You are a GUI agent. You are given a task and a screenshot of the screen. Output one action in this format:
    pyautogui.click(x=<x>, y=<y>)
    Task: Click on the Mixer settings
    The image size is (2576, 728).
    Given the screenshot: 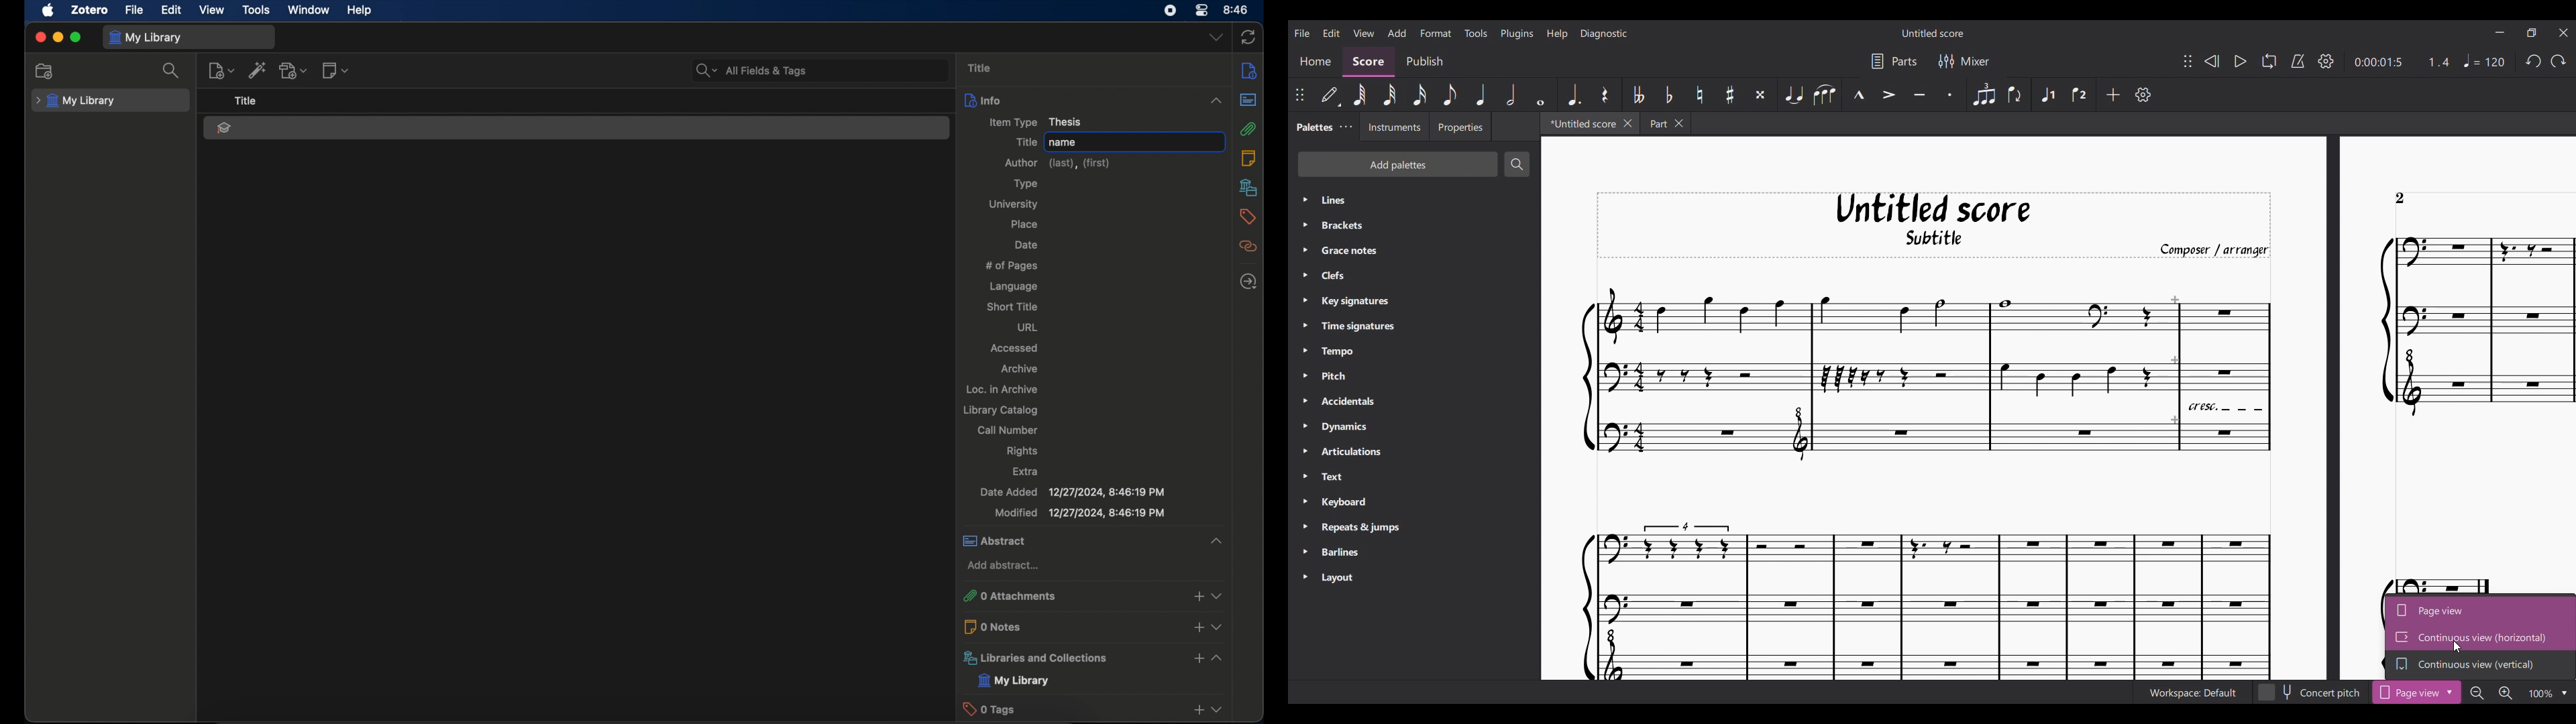 What is the action you would take?
    pyautogui.click(x=1964, y=61)
    